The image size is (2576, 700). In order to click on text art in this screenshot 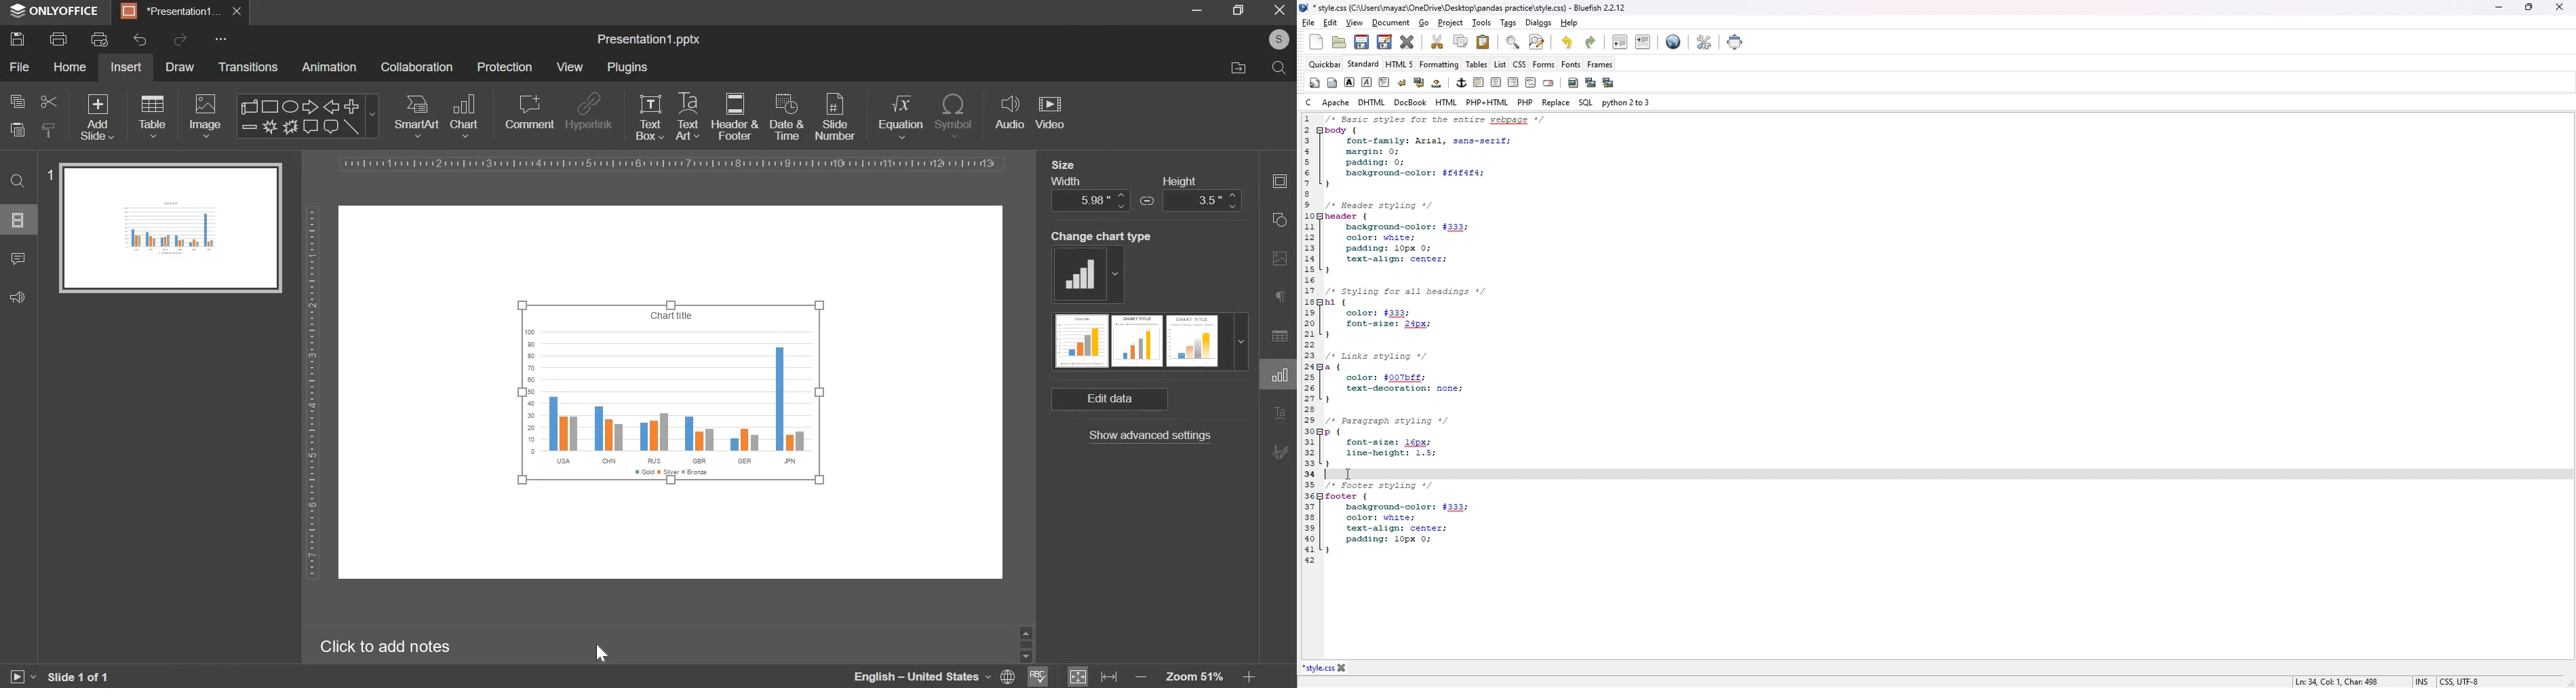, I will do `click(686, 115)`.